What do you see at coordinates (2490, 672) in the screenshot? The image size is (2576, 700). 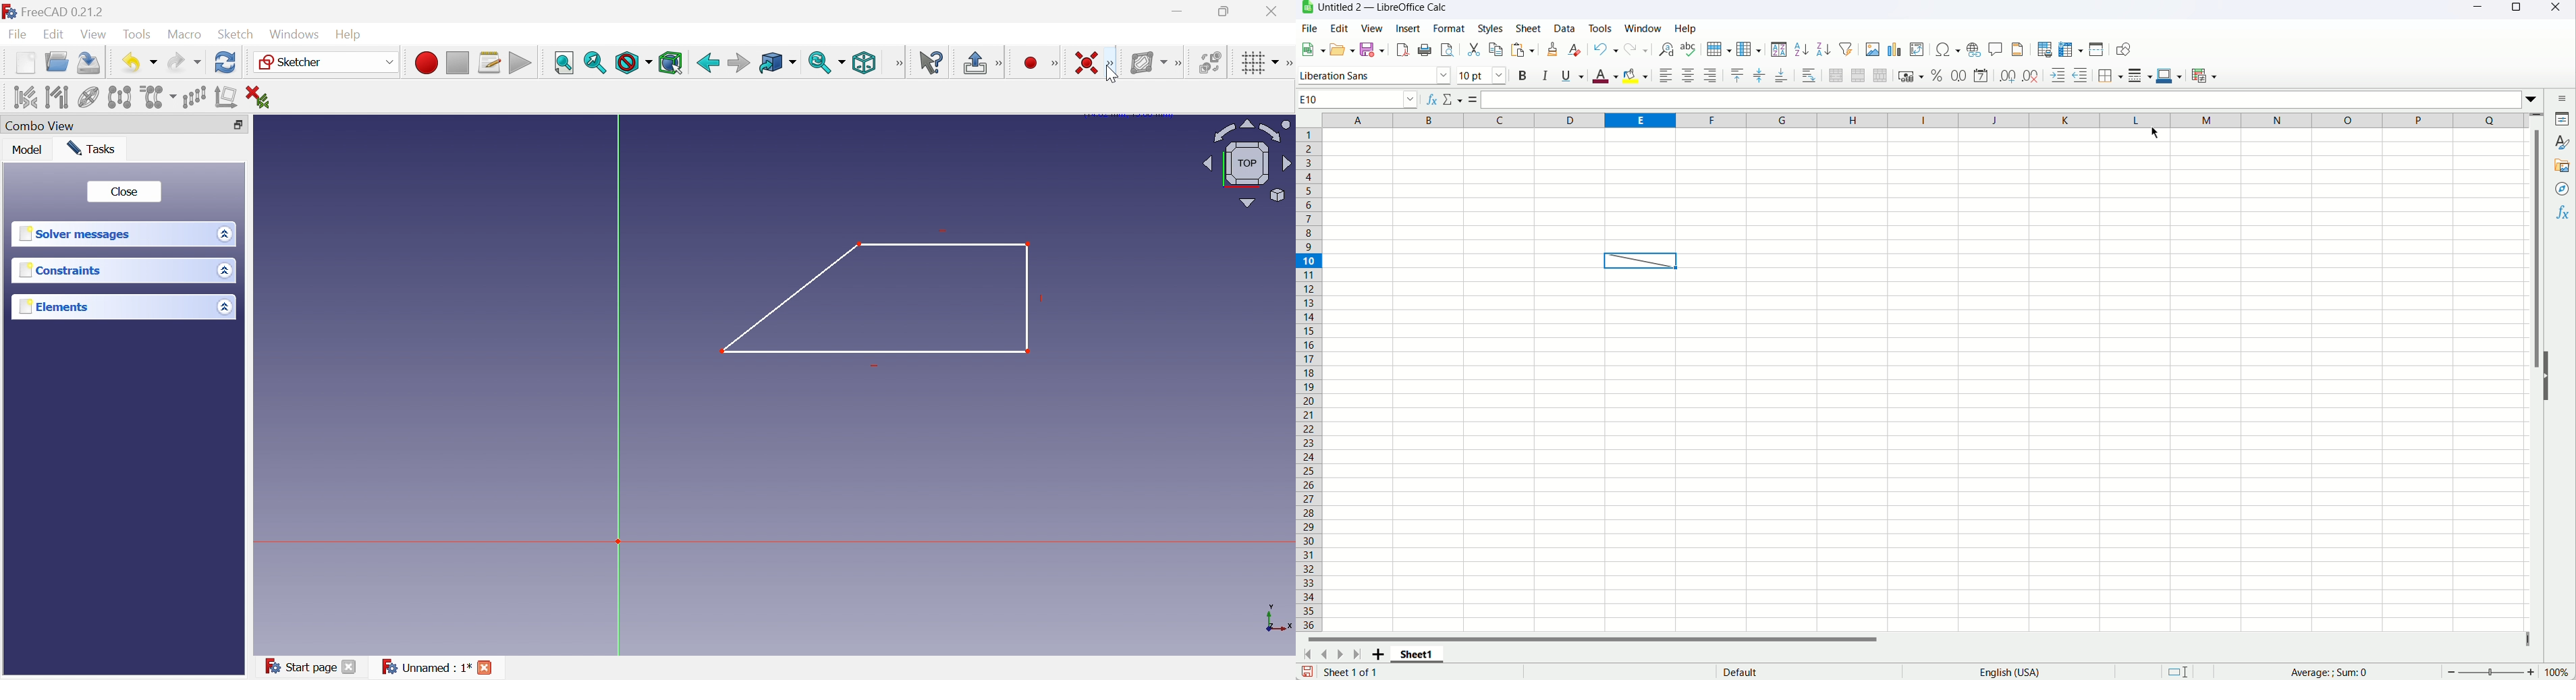 I see `Zoom` at bounding box center [2490, 672].